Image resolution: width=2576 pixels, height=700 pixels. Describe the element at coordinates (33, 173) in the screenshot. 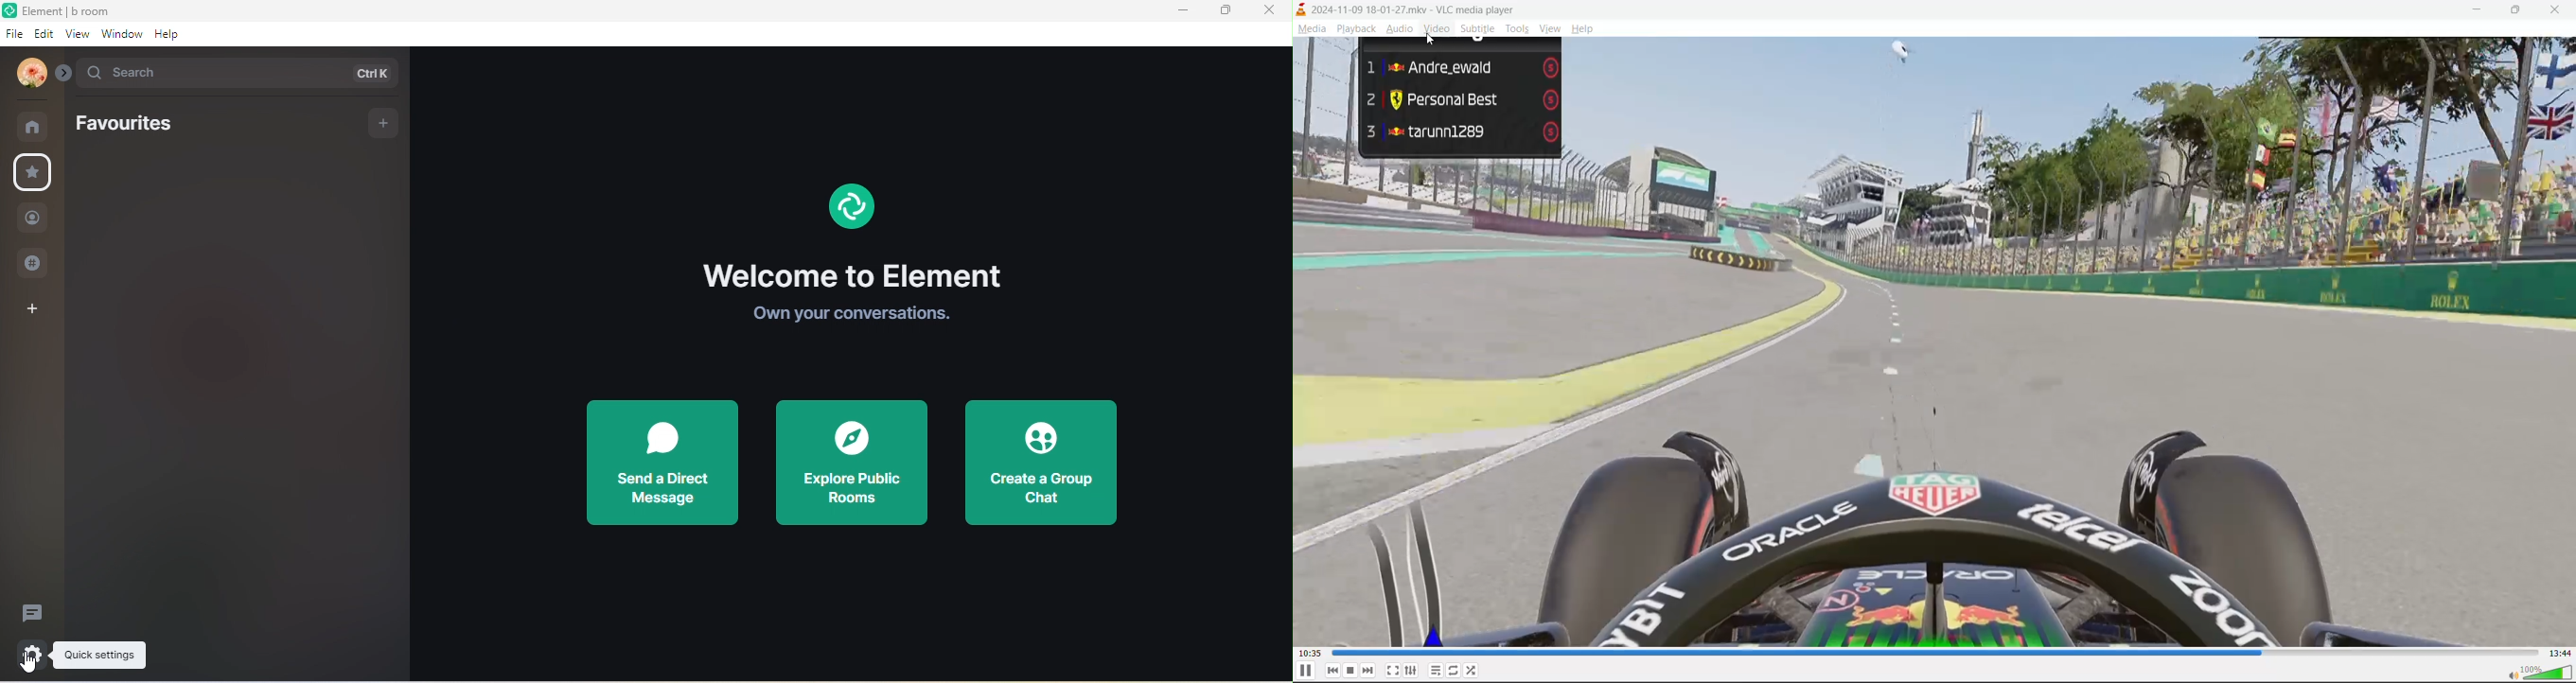

I see `favourites` at that location.